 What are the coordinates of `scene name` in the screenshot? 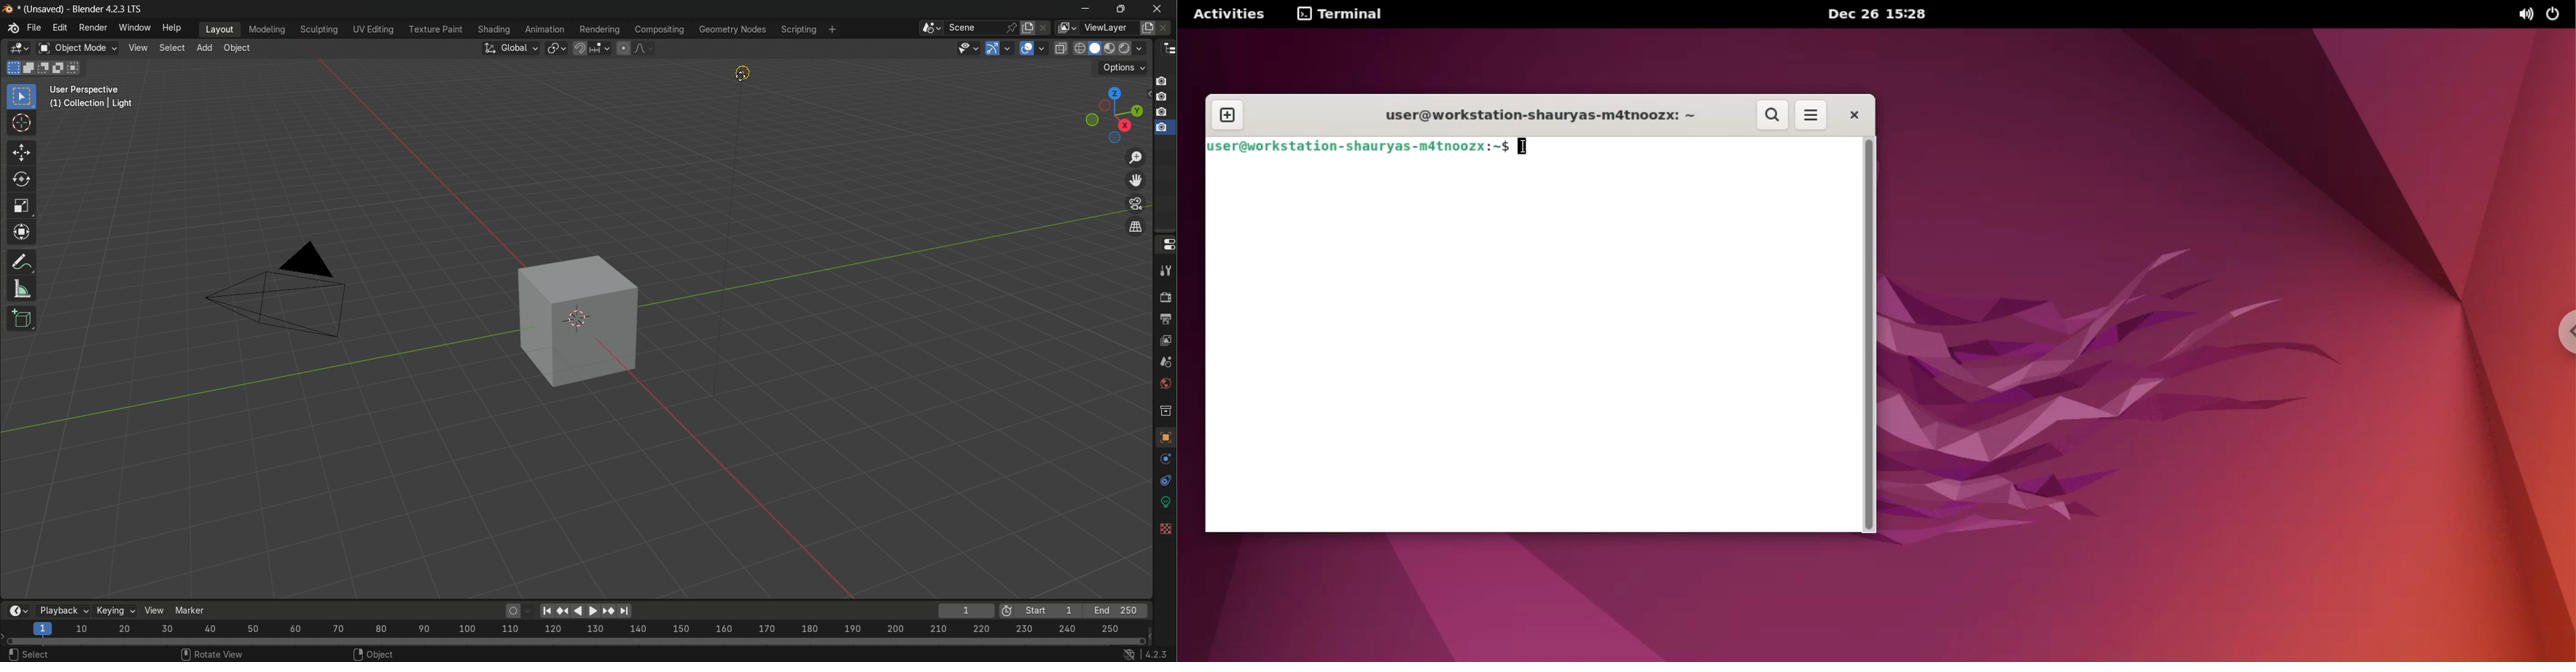 It's located at (976, 29).